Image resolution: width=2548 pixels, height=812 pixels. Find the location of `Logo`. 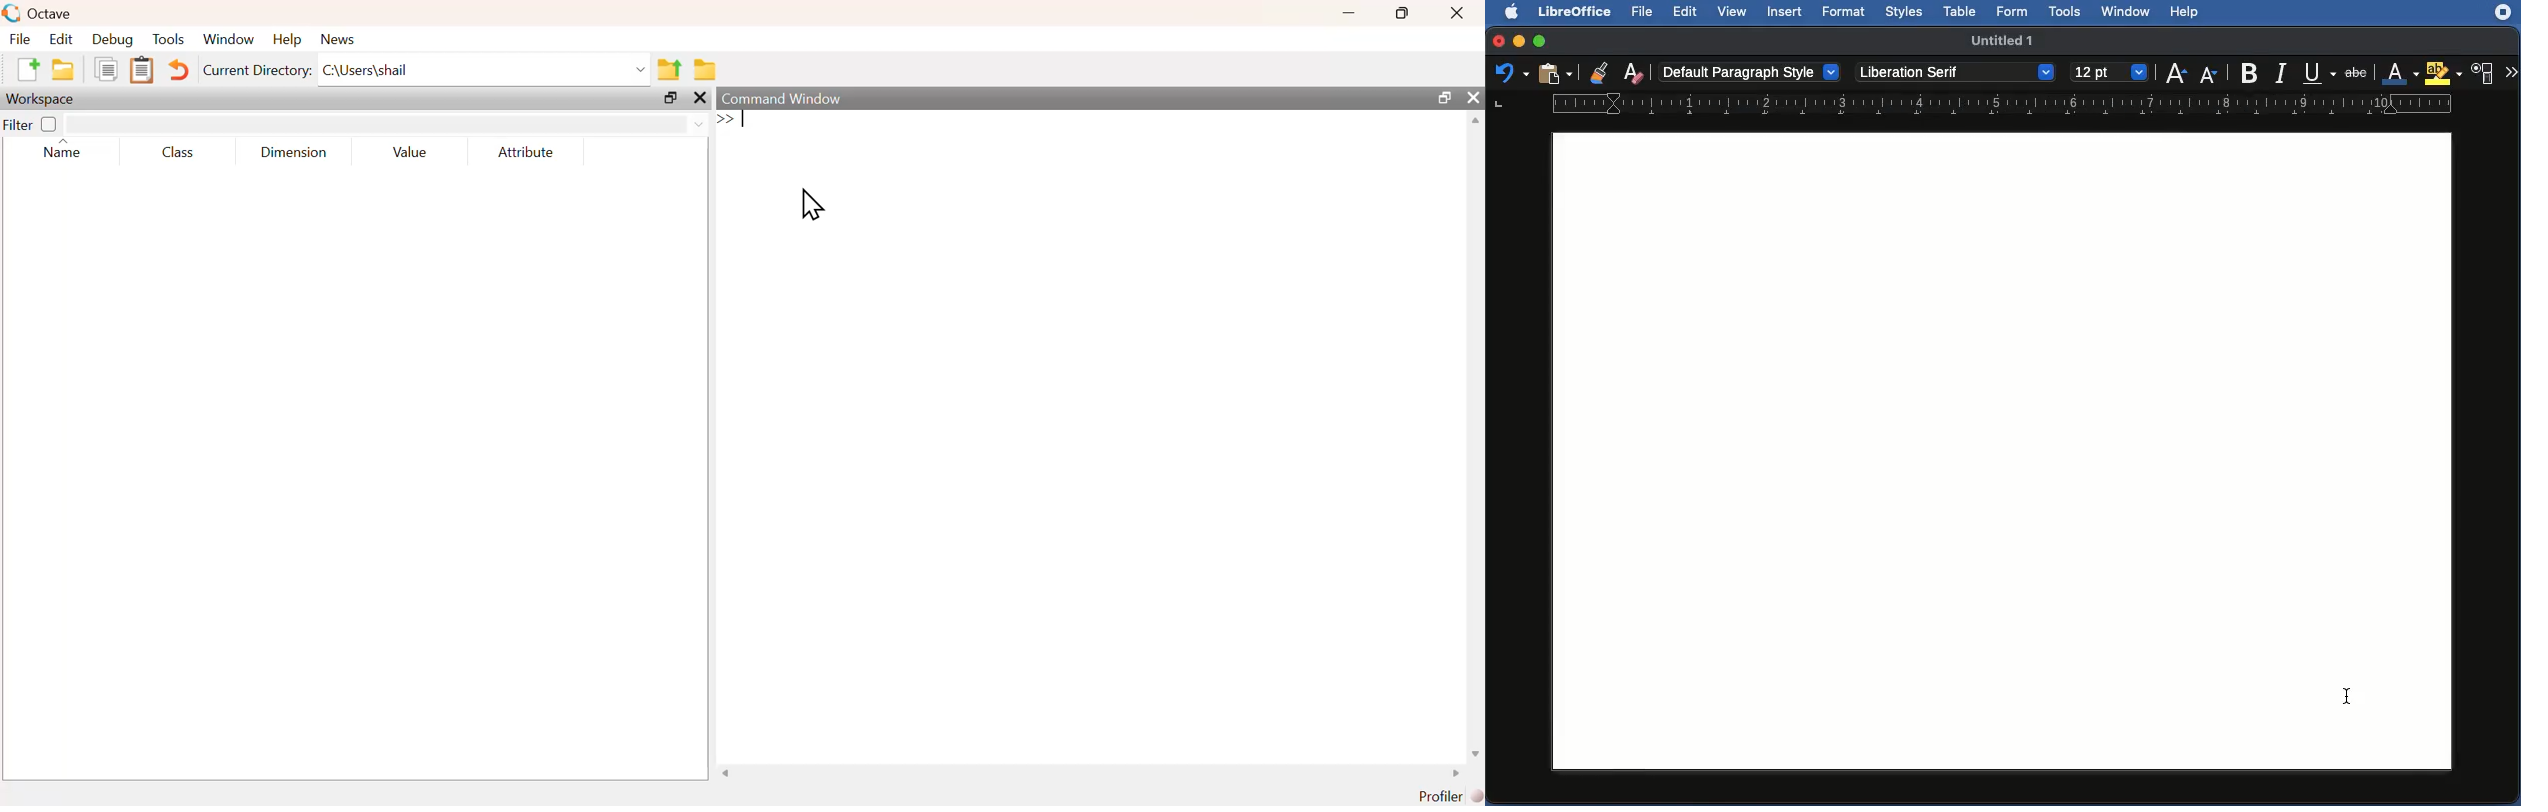

Logo is located at coordinates (12, 14).